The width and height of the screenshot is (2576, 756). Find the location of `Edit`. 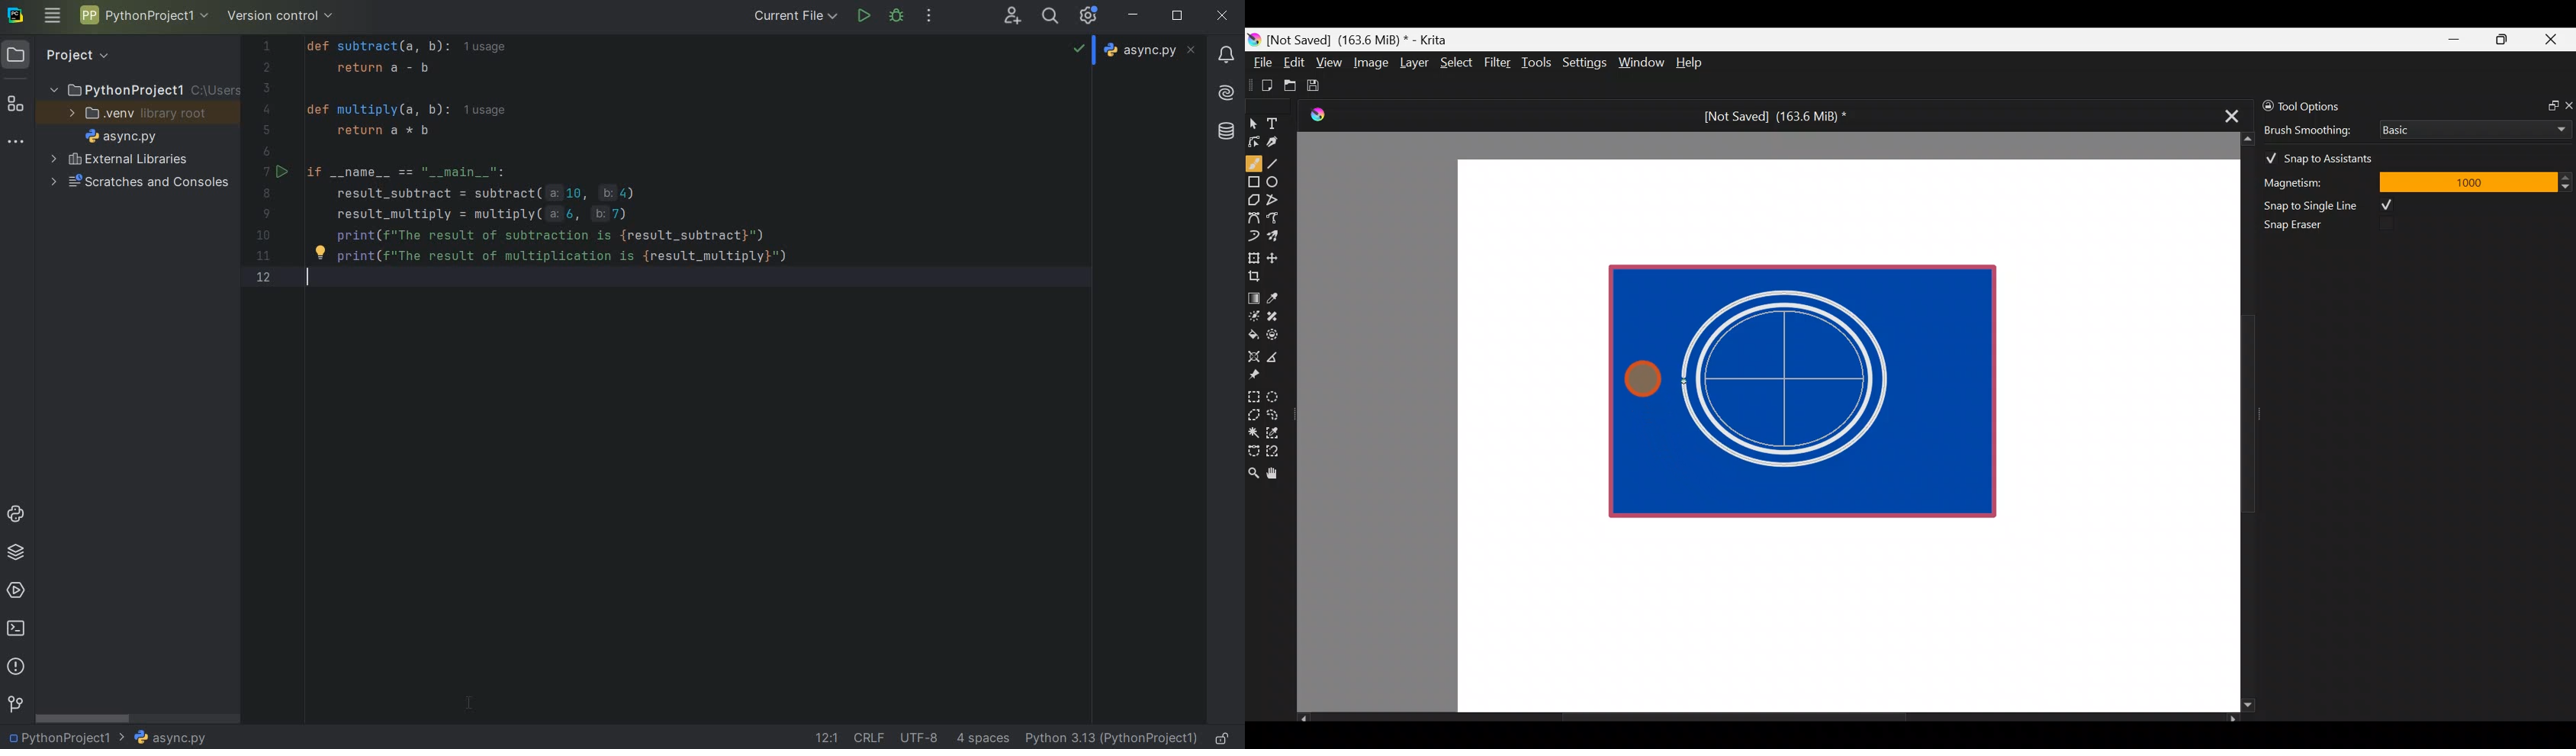

Edit is located at coordinates (1293, 64).